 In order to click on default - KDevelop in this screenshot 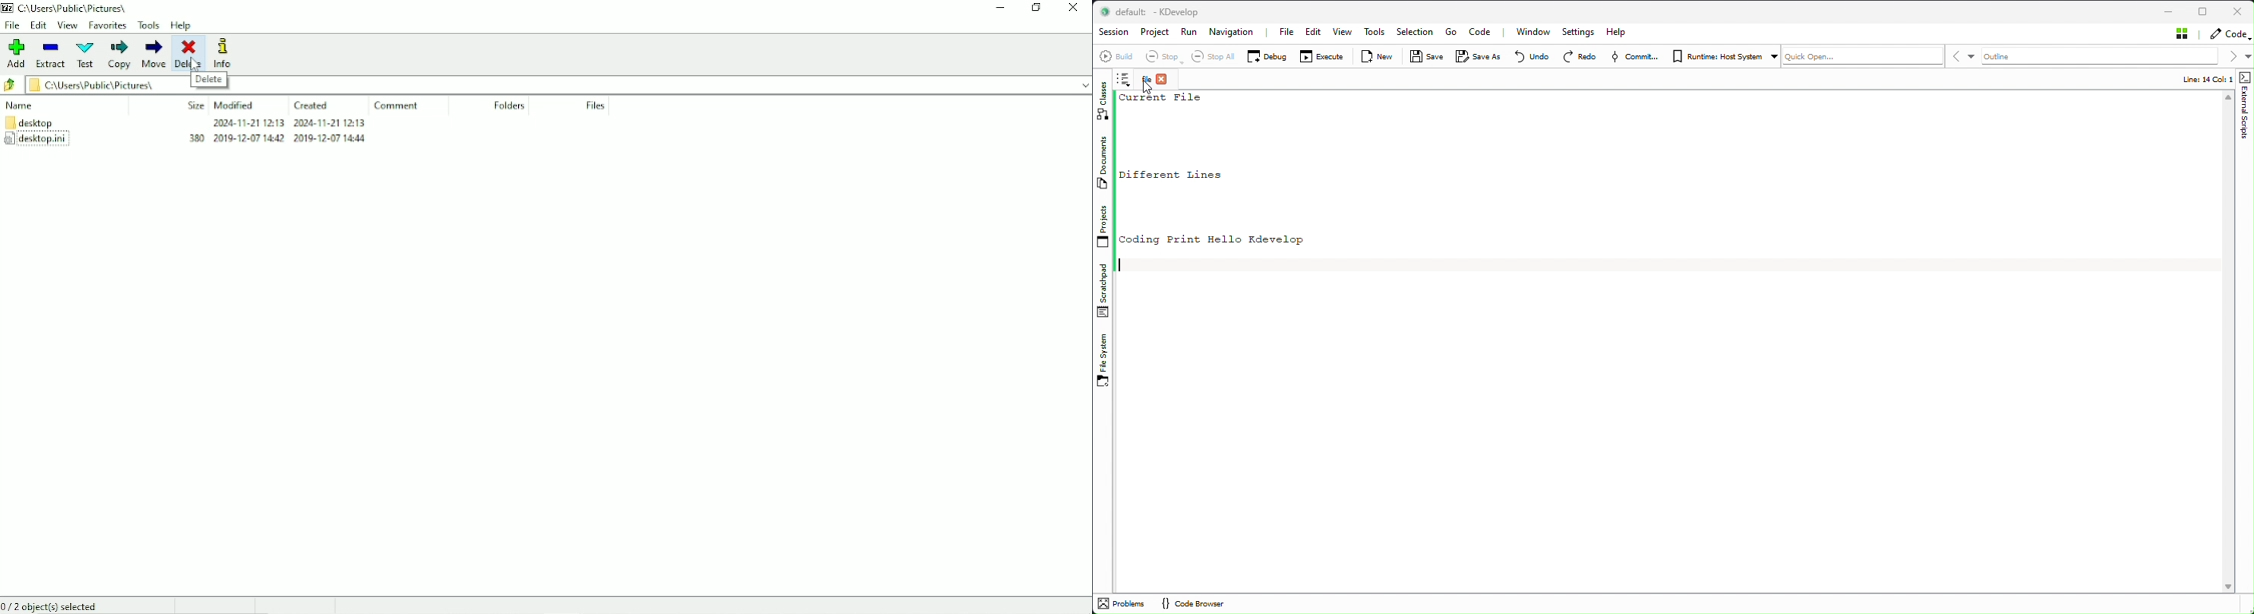, I will do `click(1157, 12)`.